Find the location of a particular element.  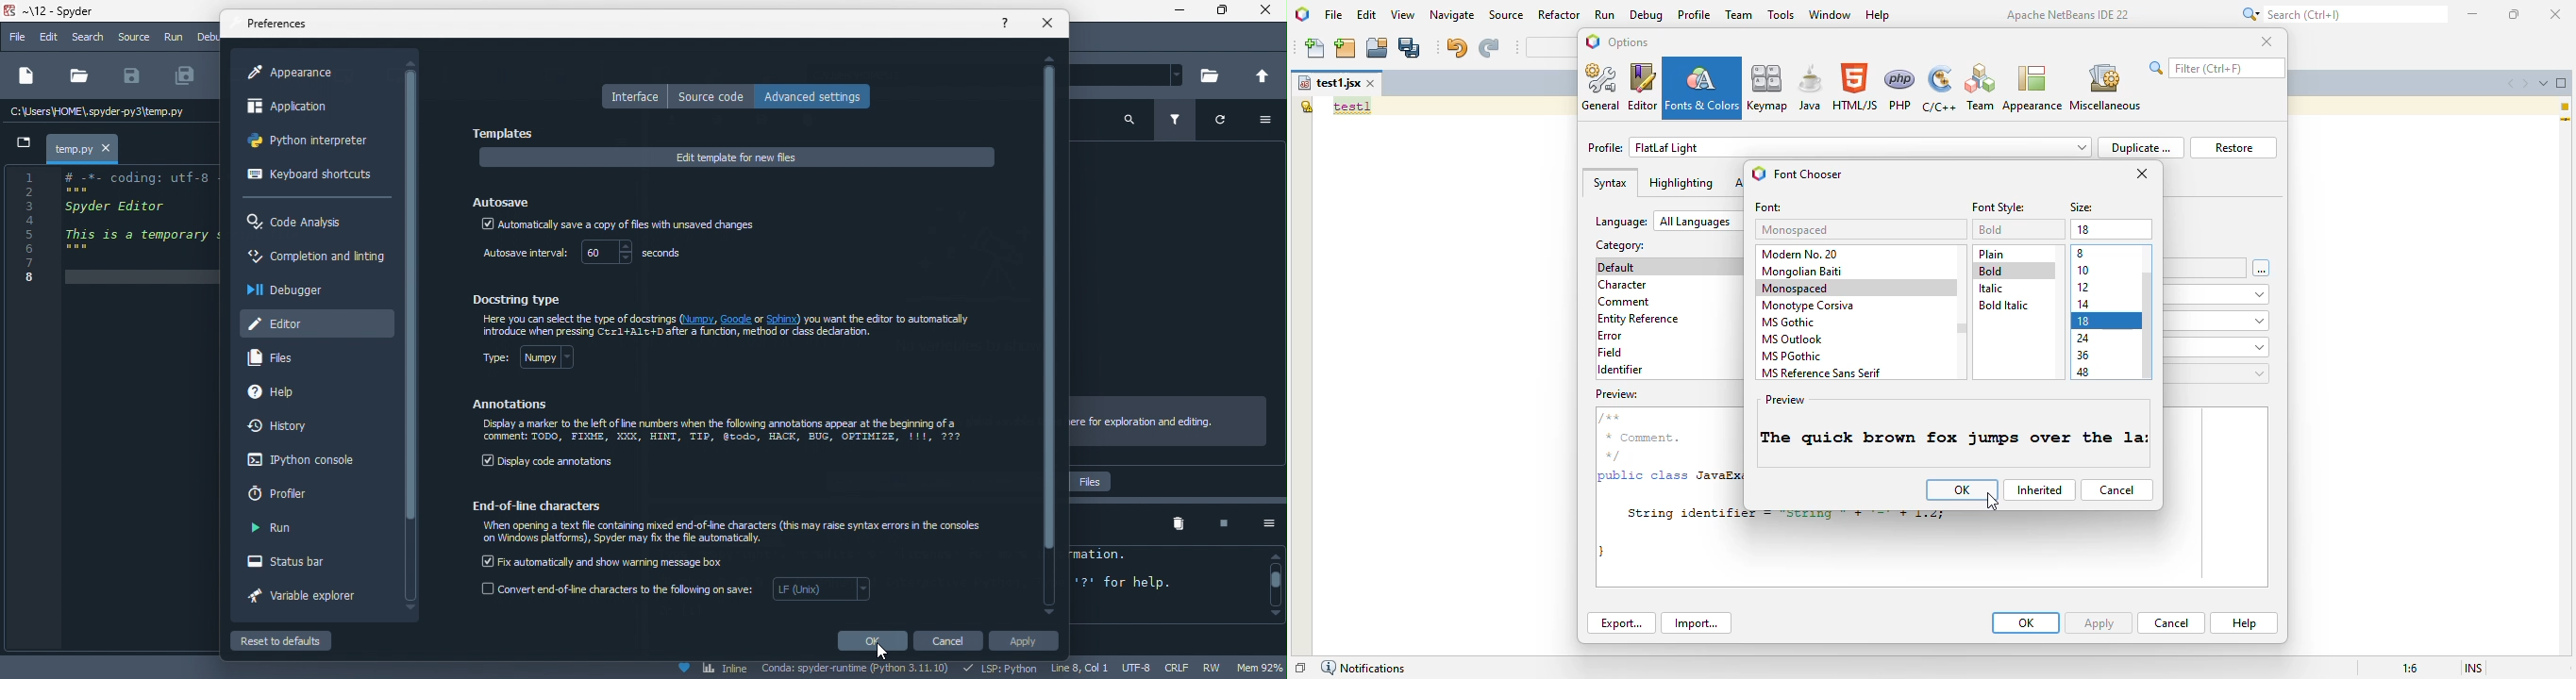

autosave interval is located at coordinates (522, 255).